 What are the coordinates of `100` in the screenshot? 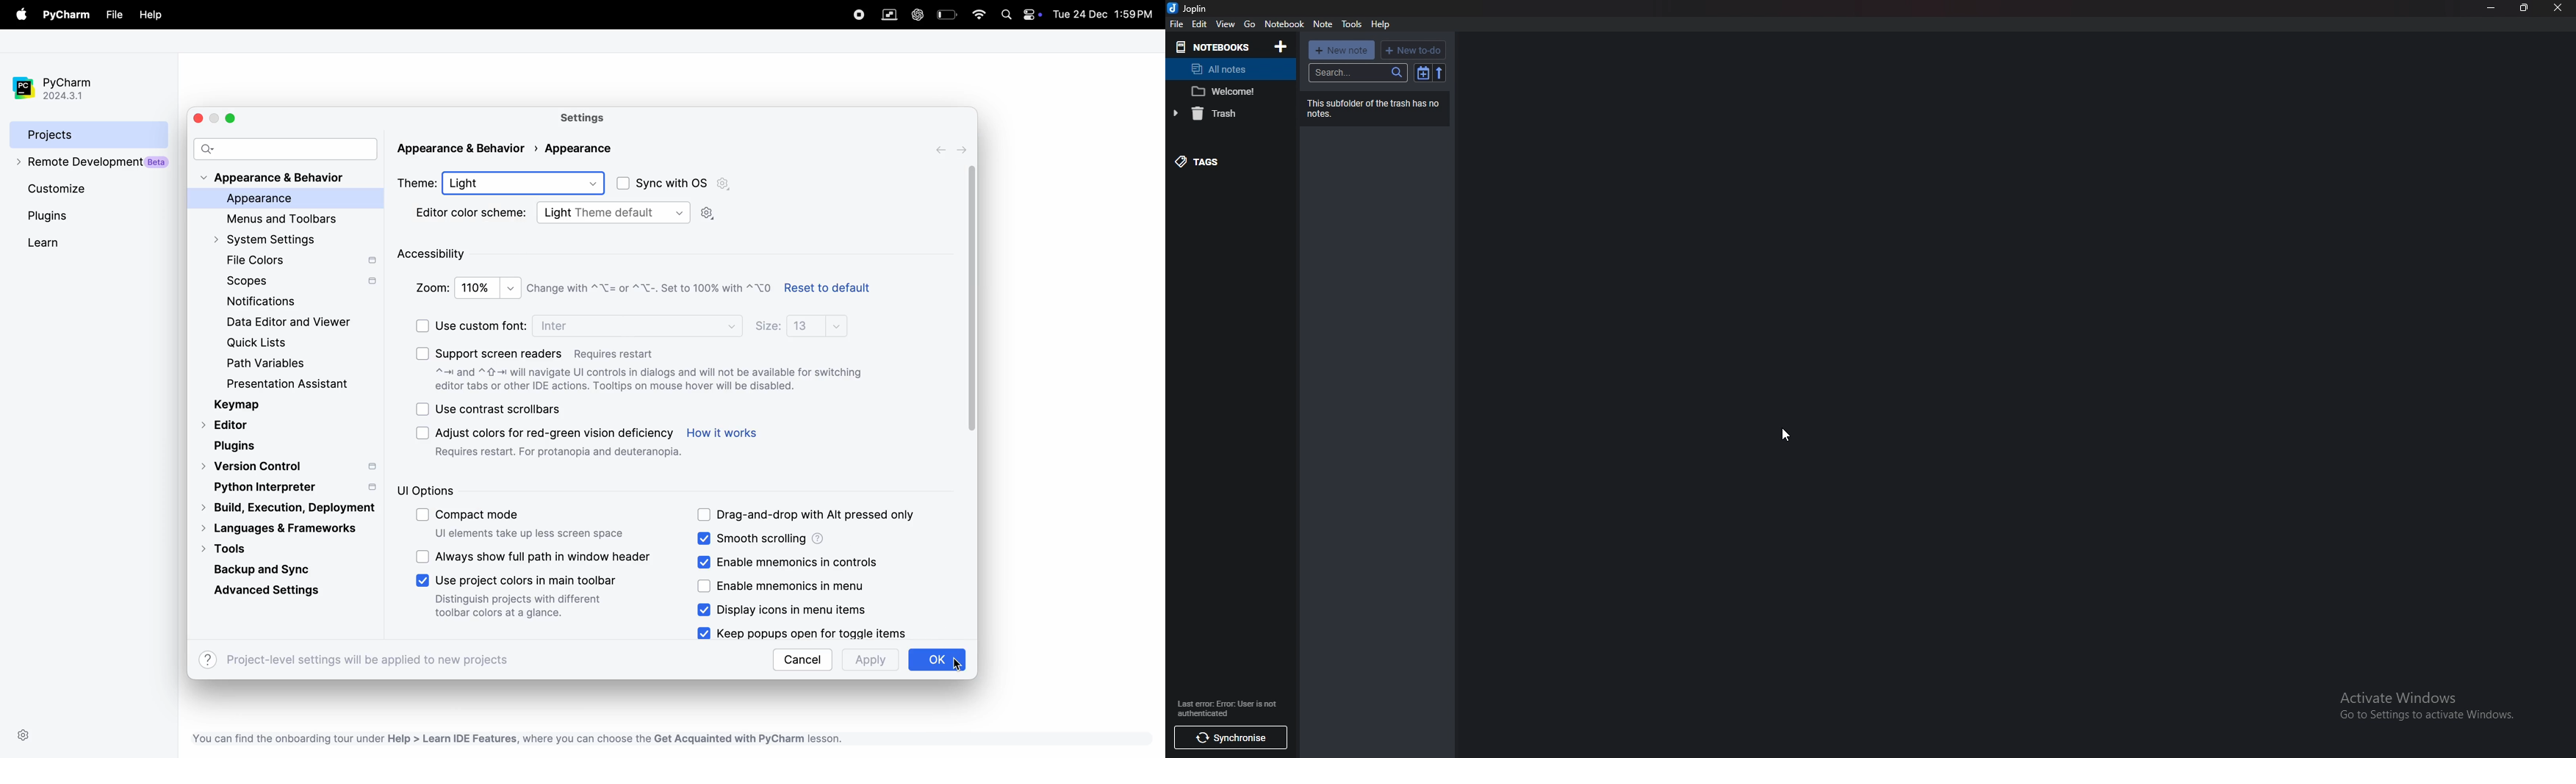 It's located at (487, 287).